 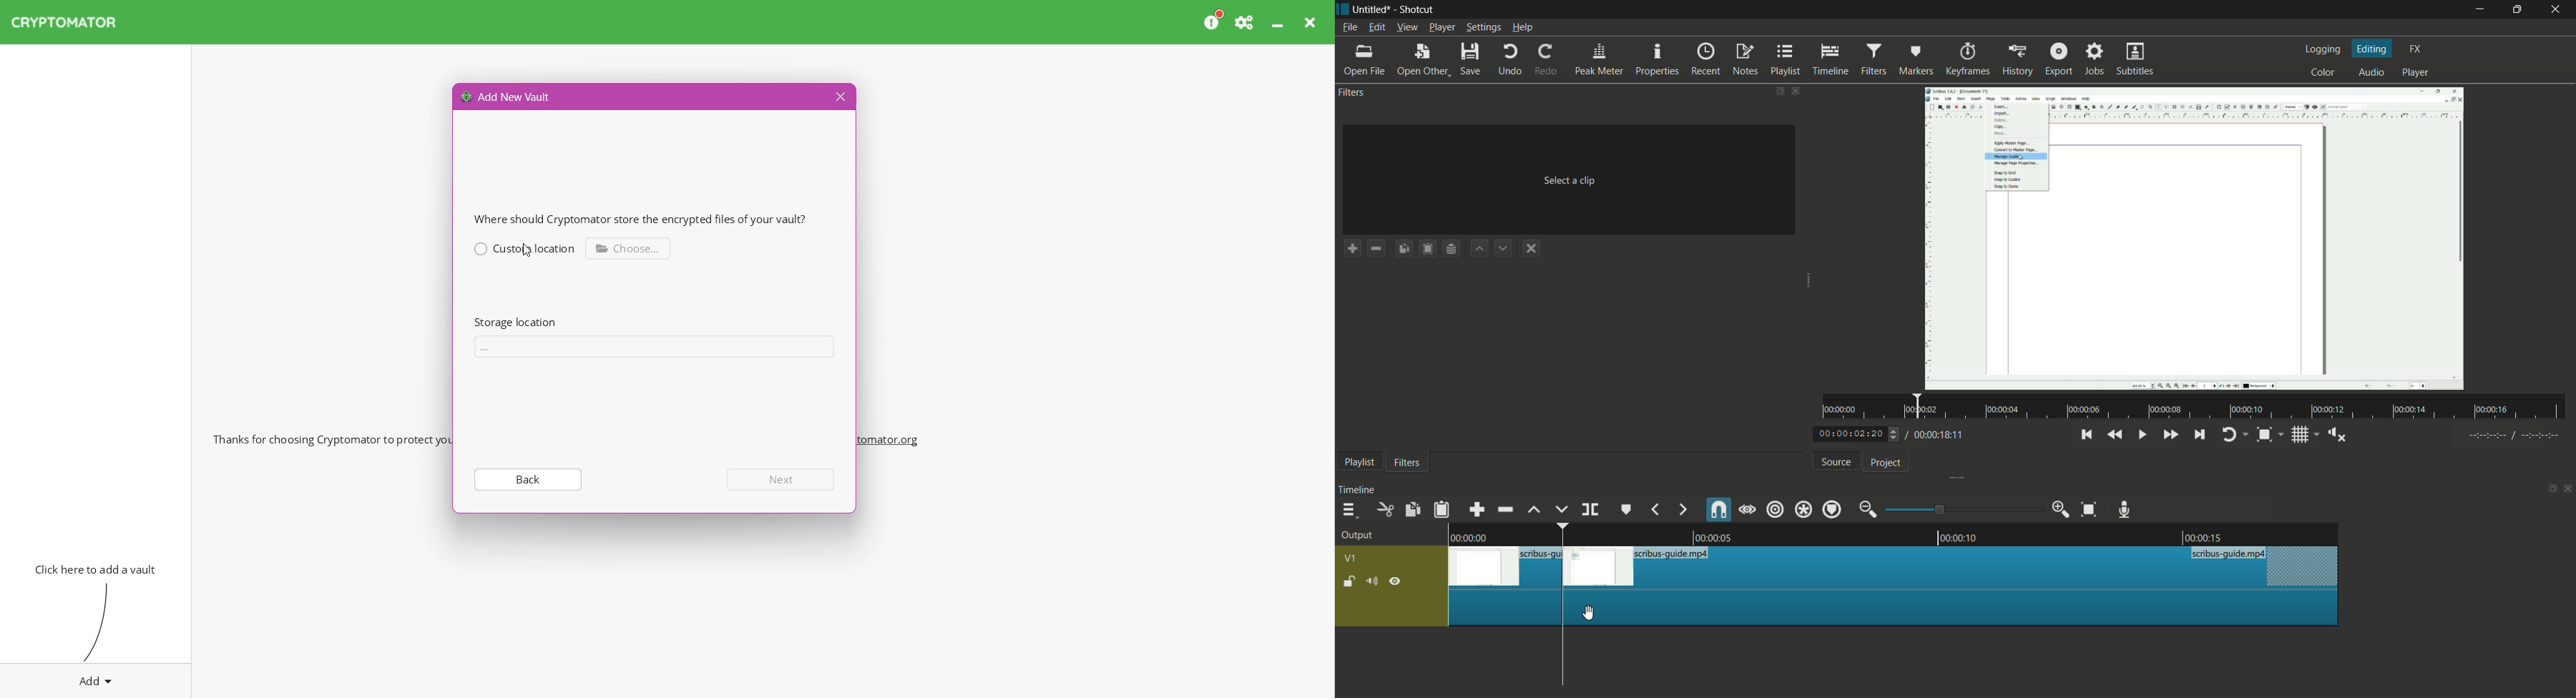 I want to click on change layout, so click(x=1777, y=90).